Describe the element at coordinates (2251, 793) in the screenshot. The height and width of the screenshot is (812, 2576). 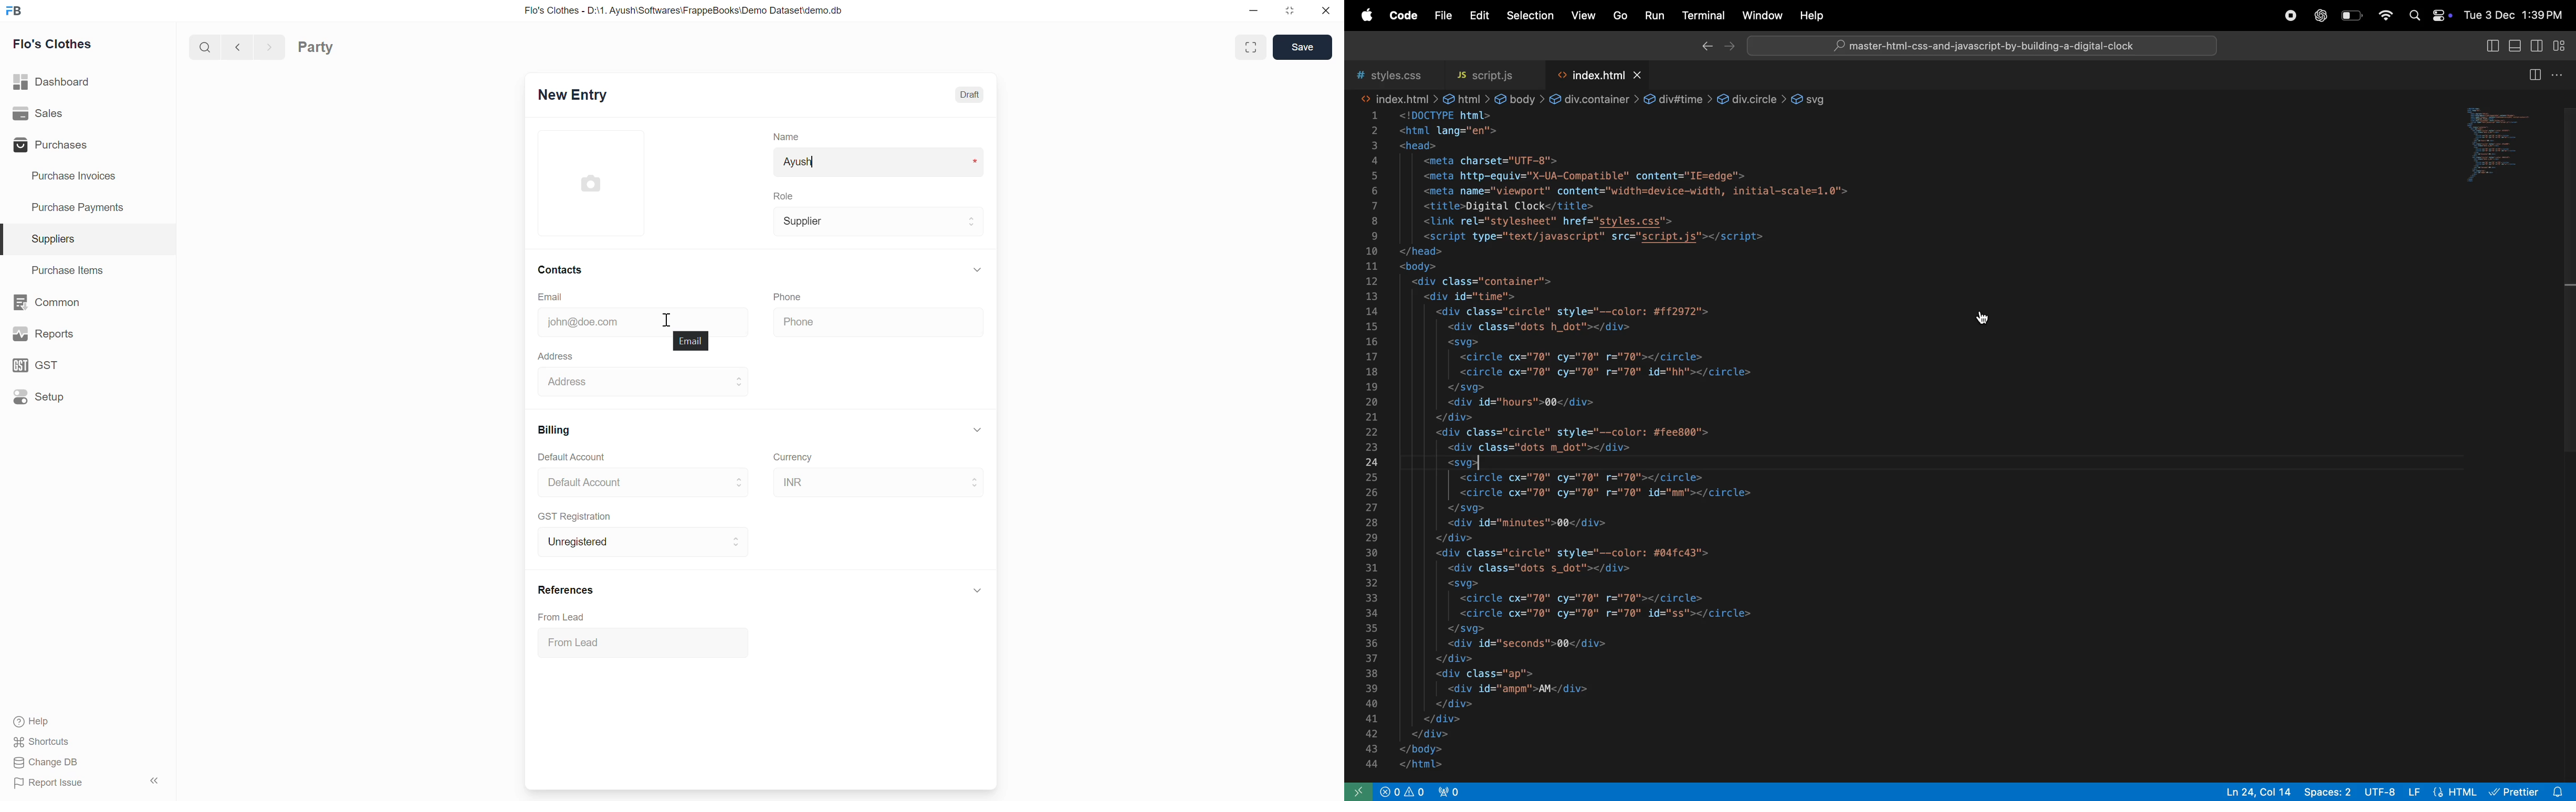
I see `ln col` at that location.